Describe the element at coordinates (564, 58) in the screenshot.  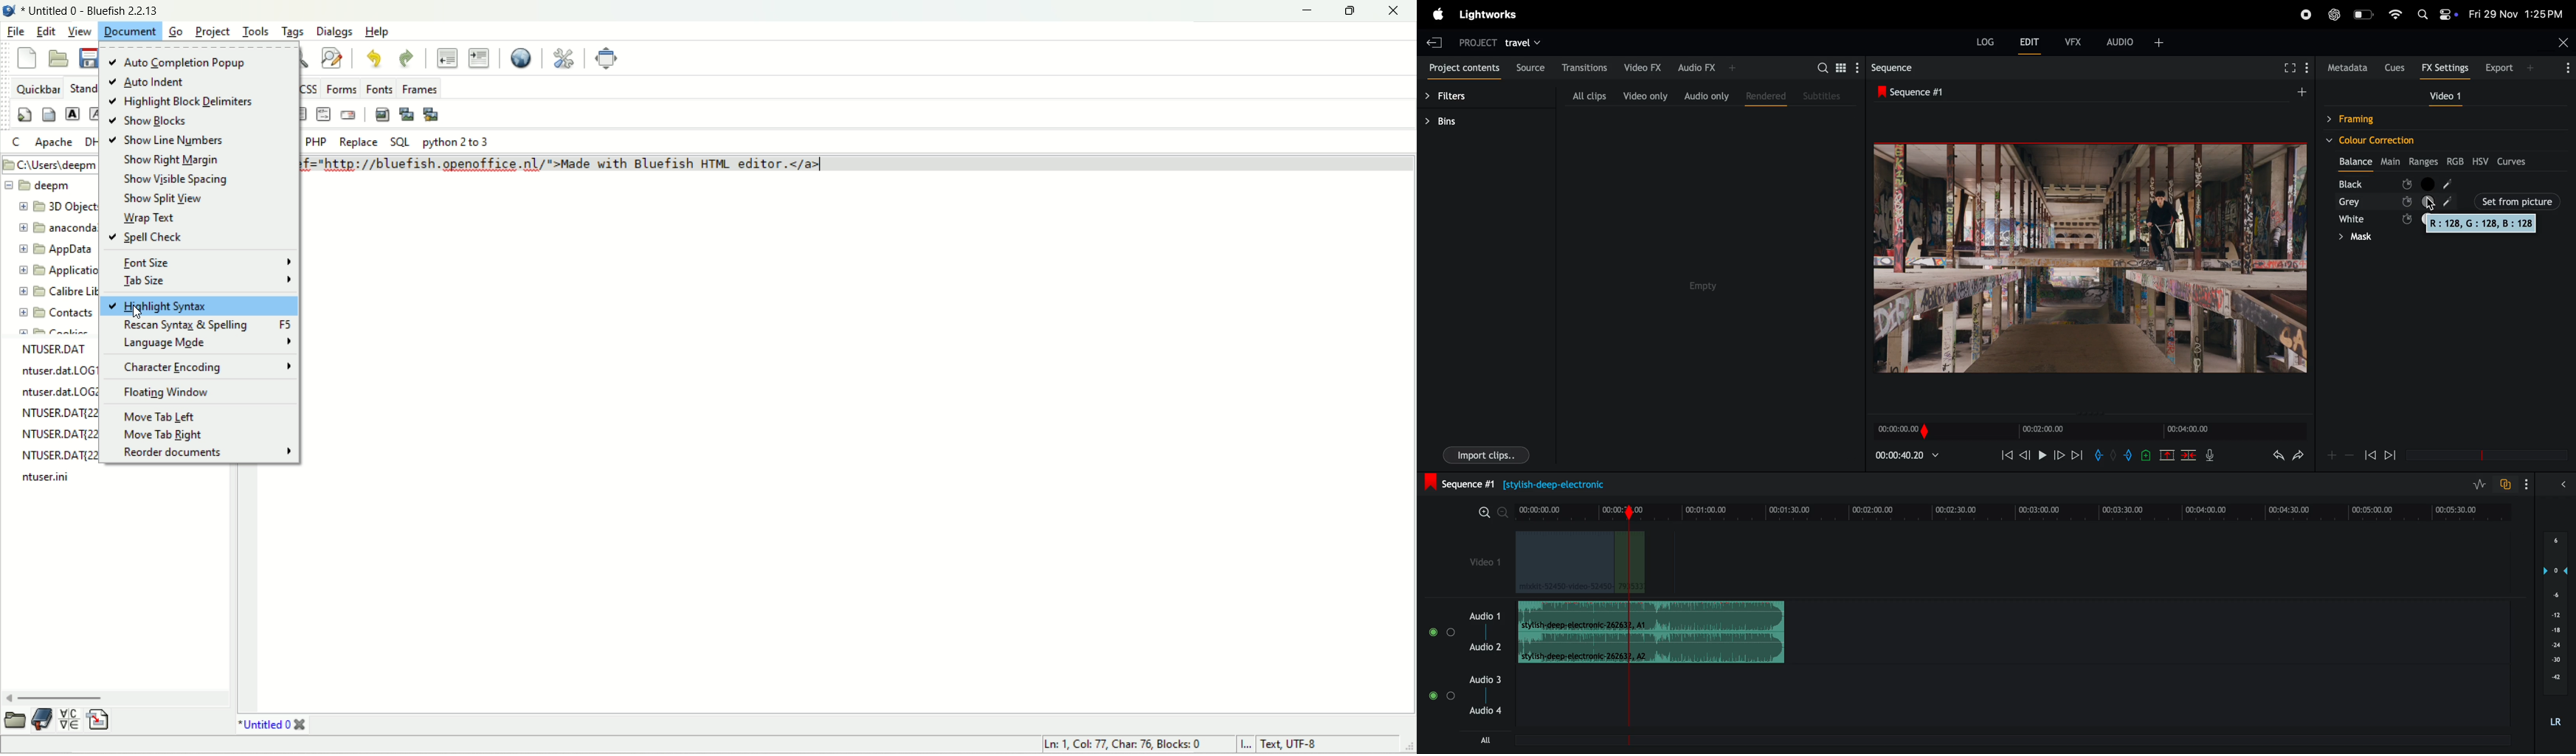
I see `edit references` at that location.